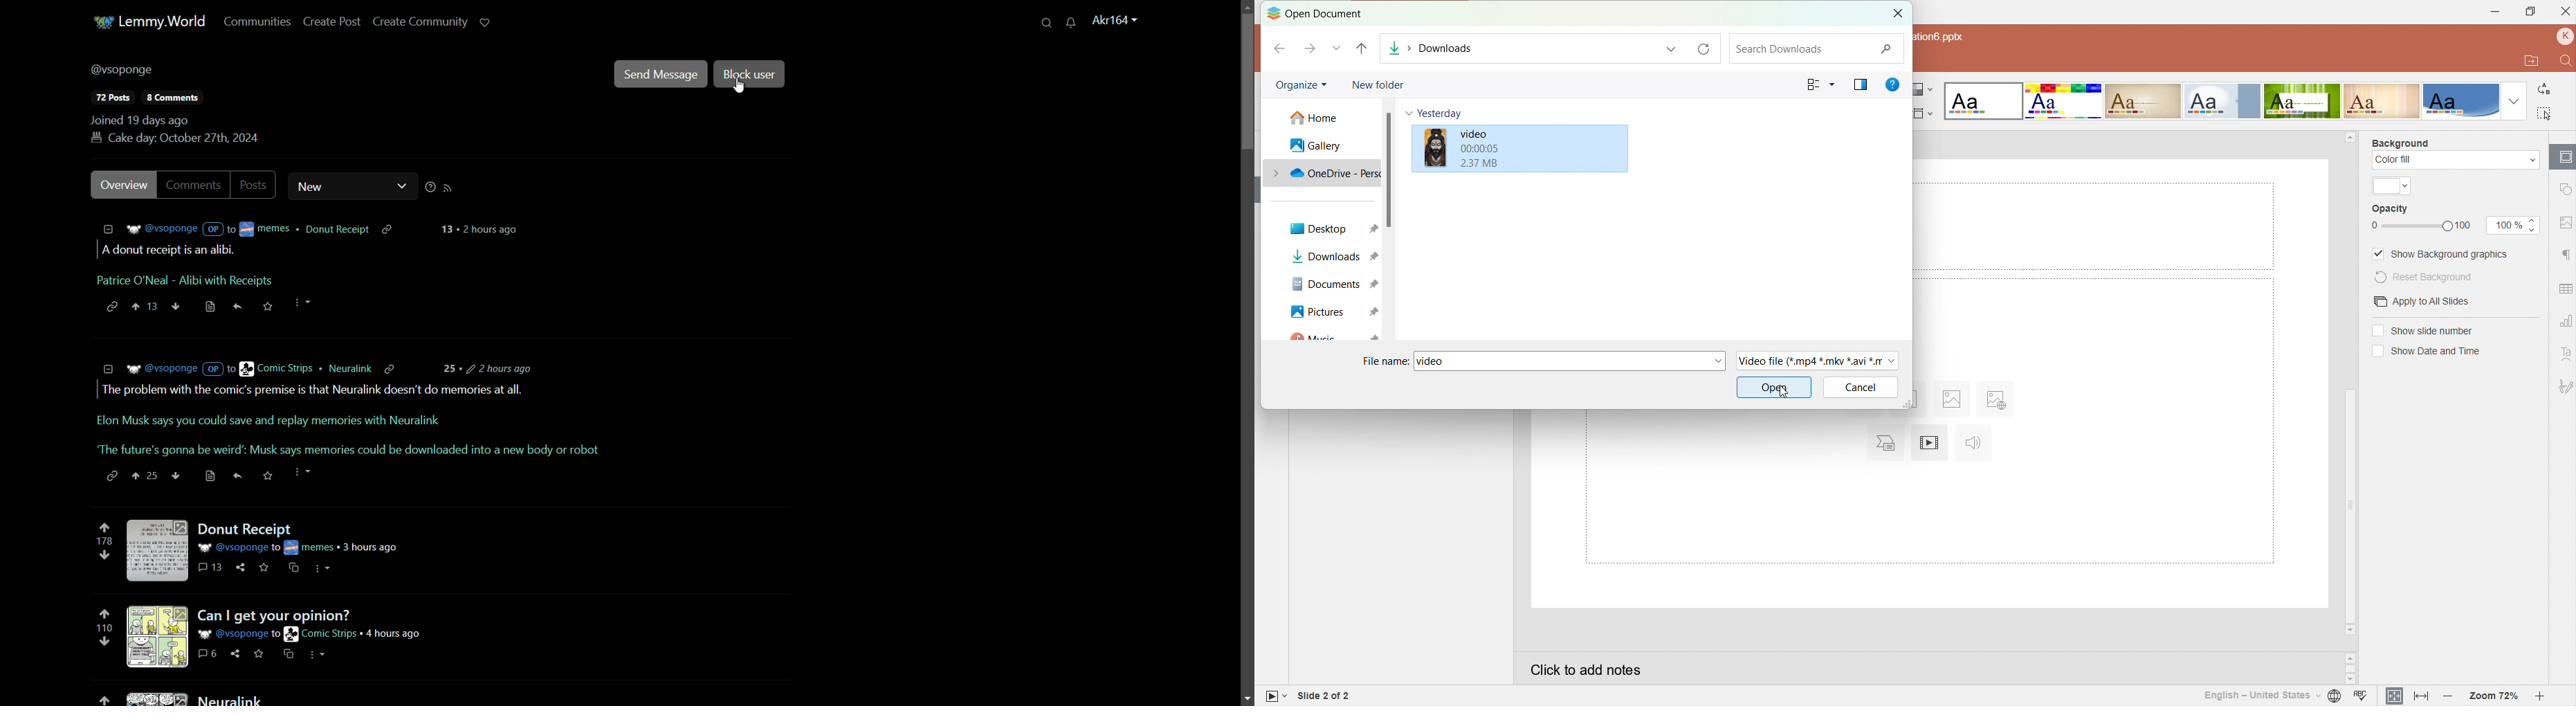 The image size is (2576, 728). Describe the element at coordinates (1278, 48) in the screenshot. I see `Back` at that location.